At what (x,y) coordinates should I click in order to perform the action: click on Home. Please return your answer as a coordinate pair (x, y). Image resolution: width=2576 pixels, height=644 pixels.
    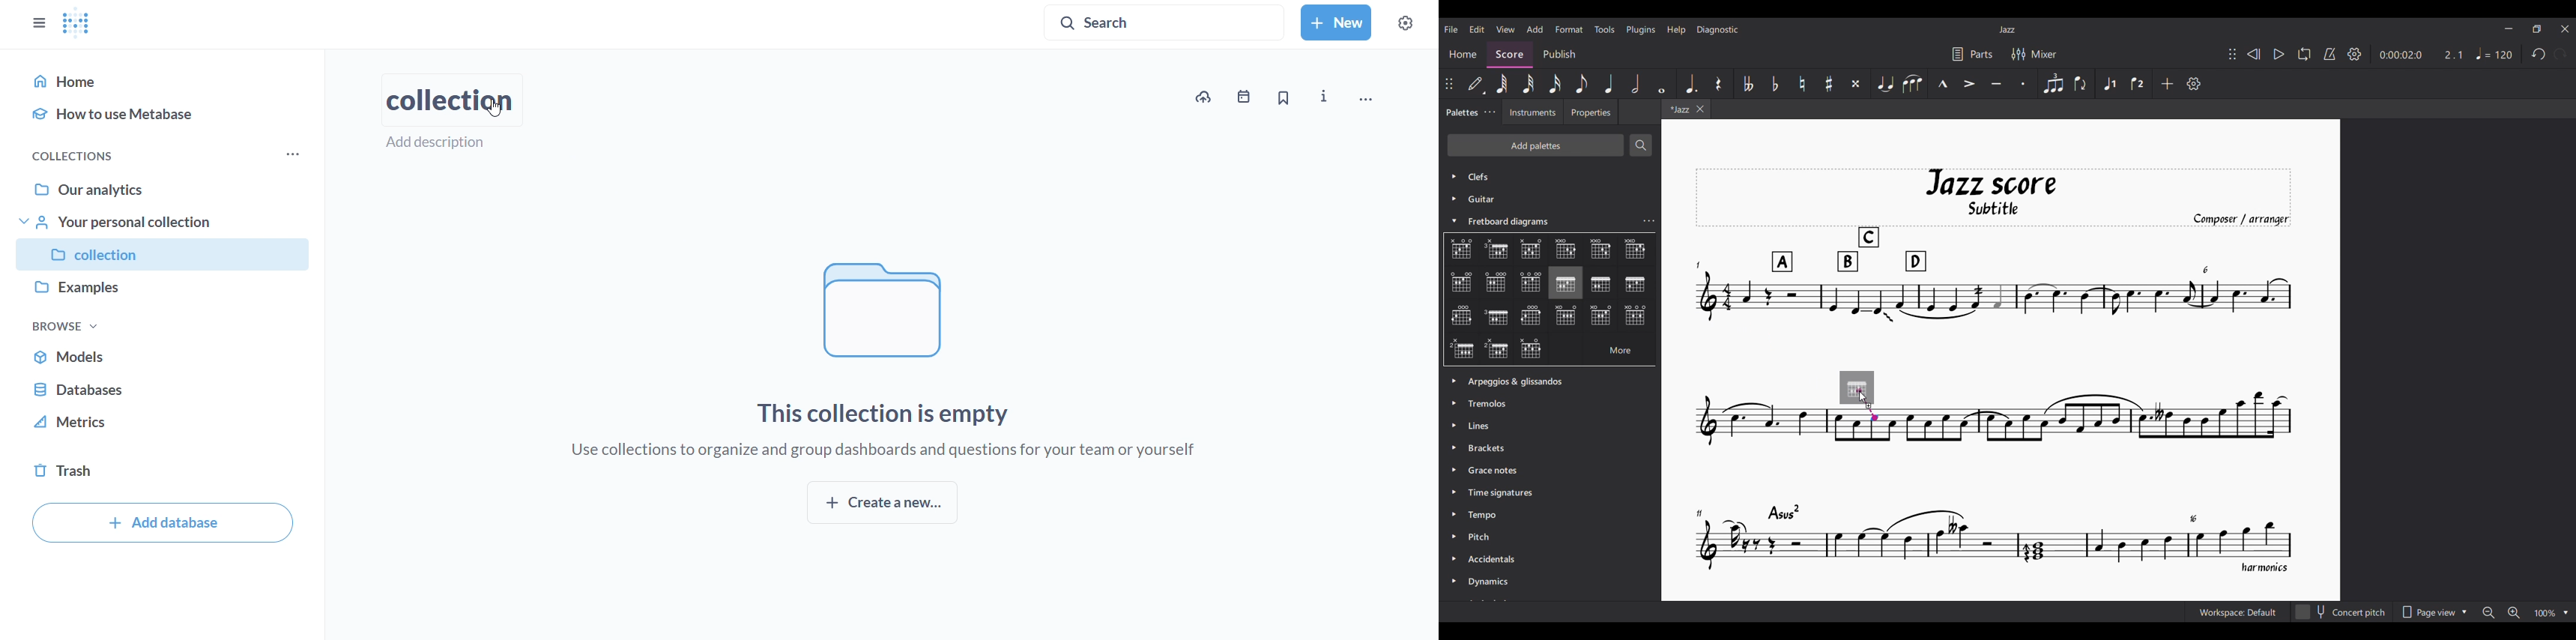
    Looking at the image, I should click on (1463, 52).